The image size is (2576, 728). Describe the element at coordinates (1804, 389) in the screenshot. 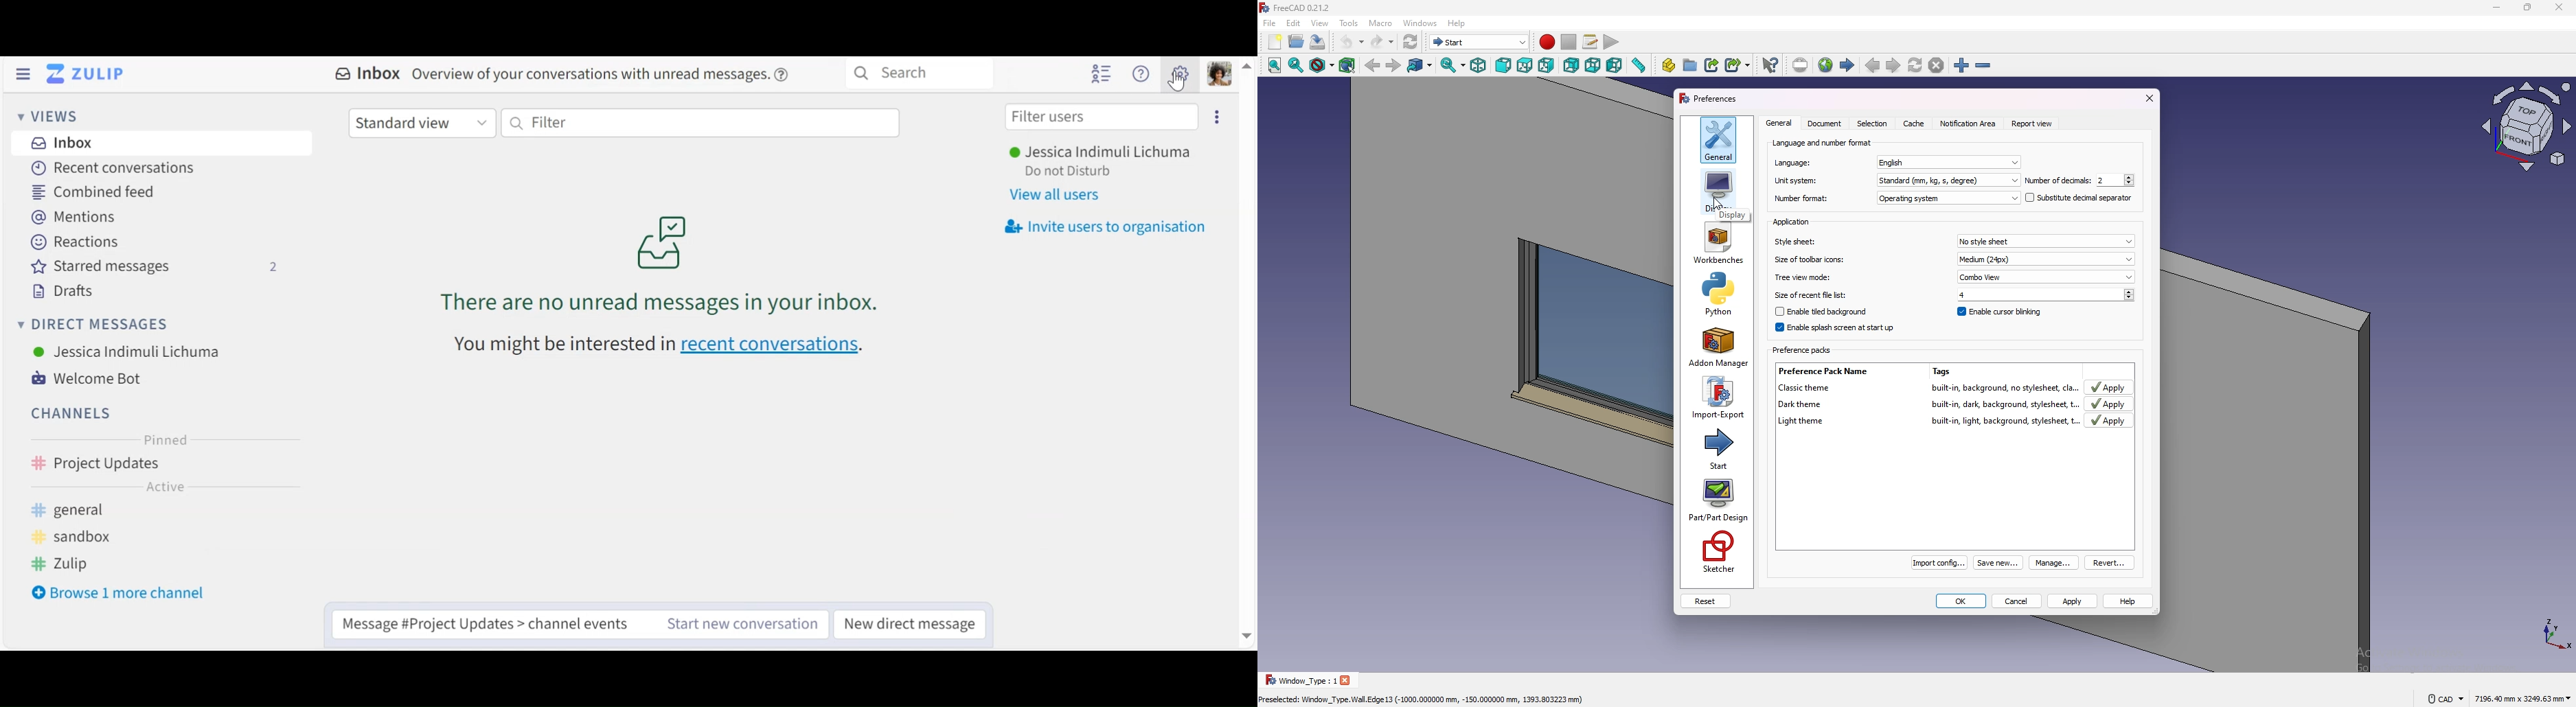

I see `Classic theme` at that location.